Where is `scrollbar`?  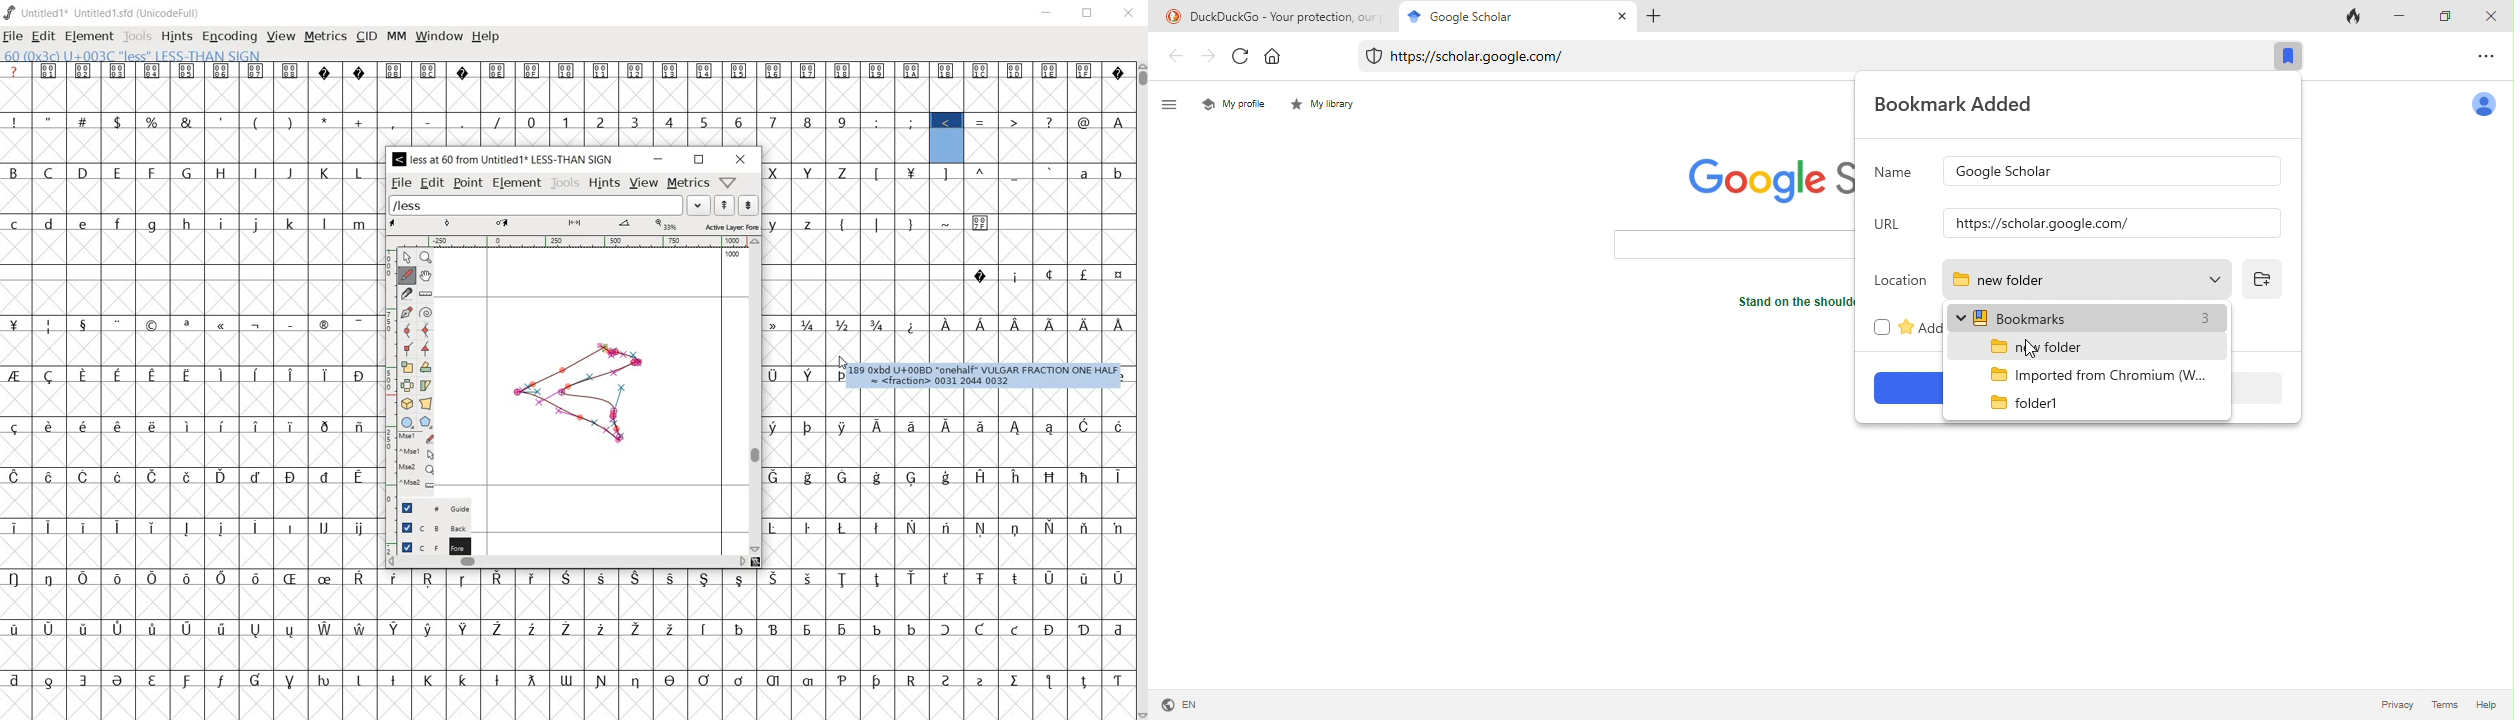
scrollbar is located at coordinates (1141, 390).